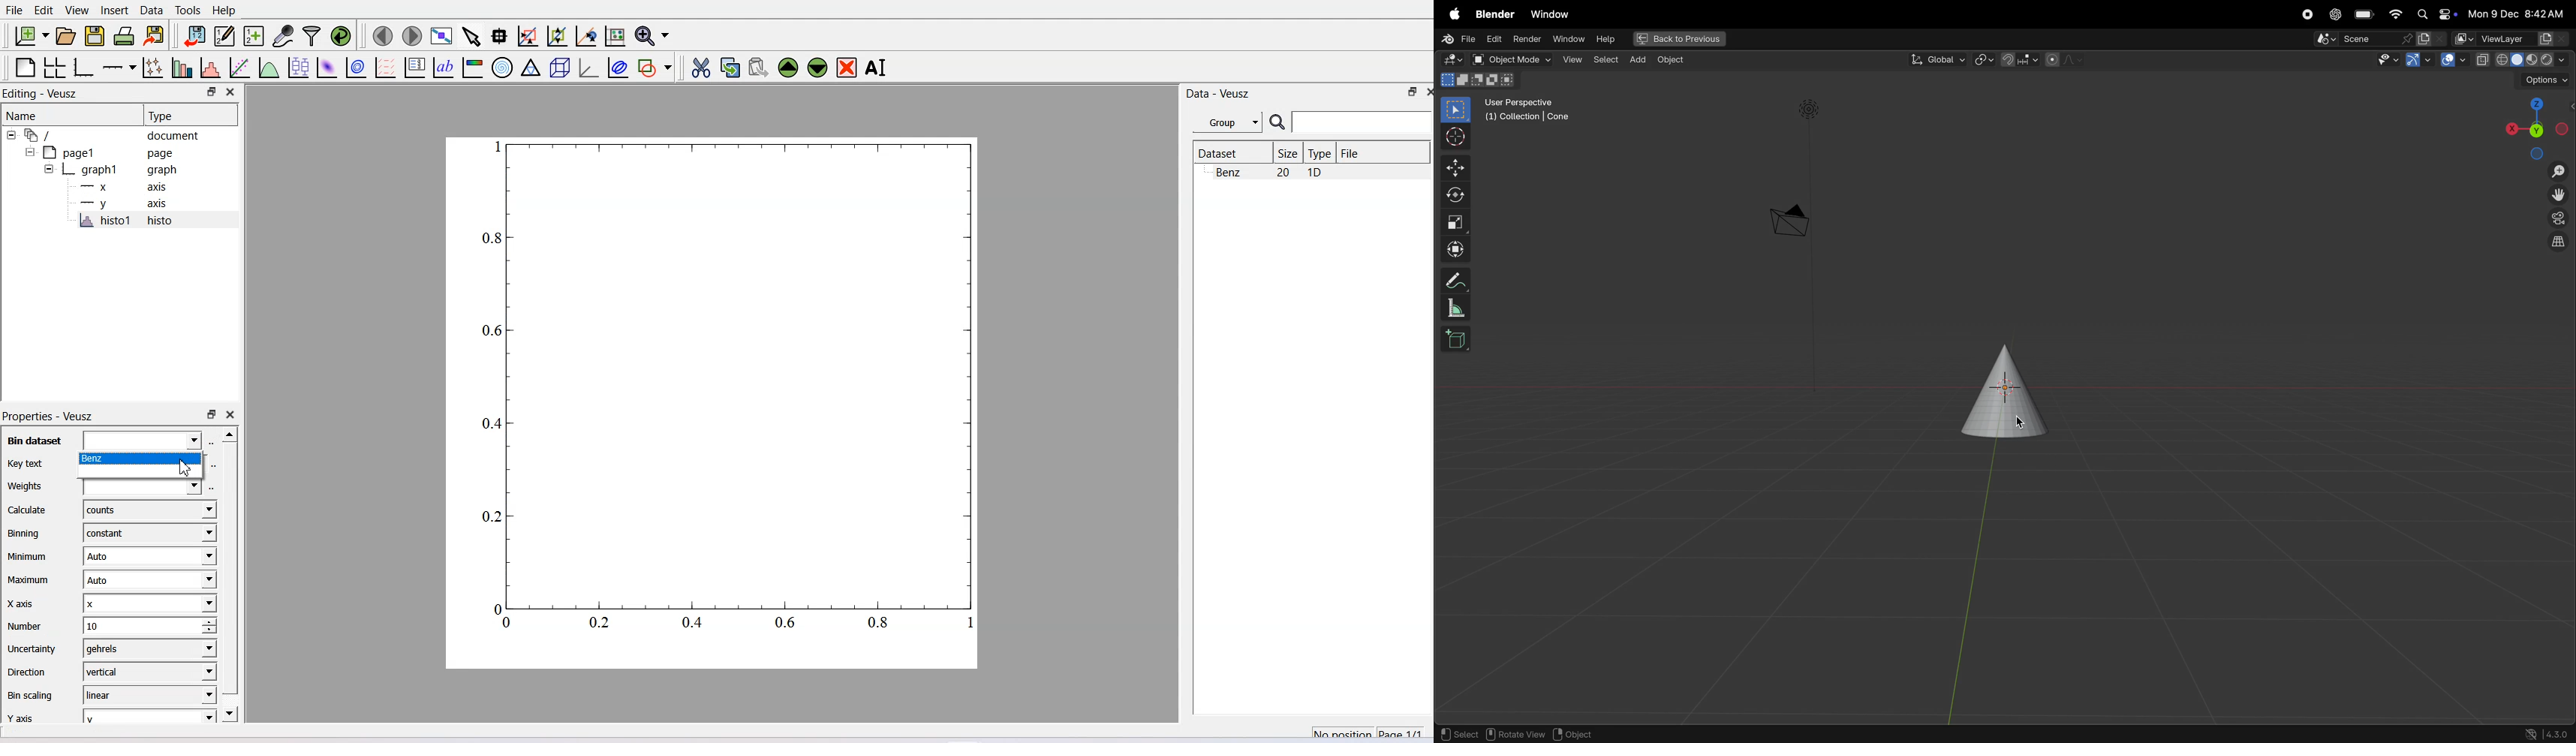 The height and width of the screenshot is (756, 2576). I want to click on Data, so click(152, 11).